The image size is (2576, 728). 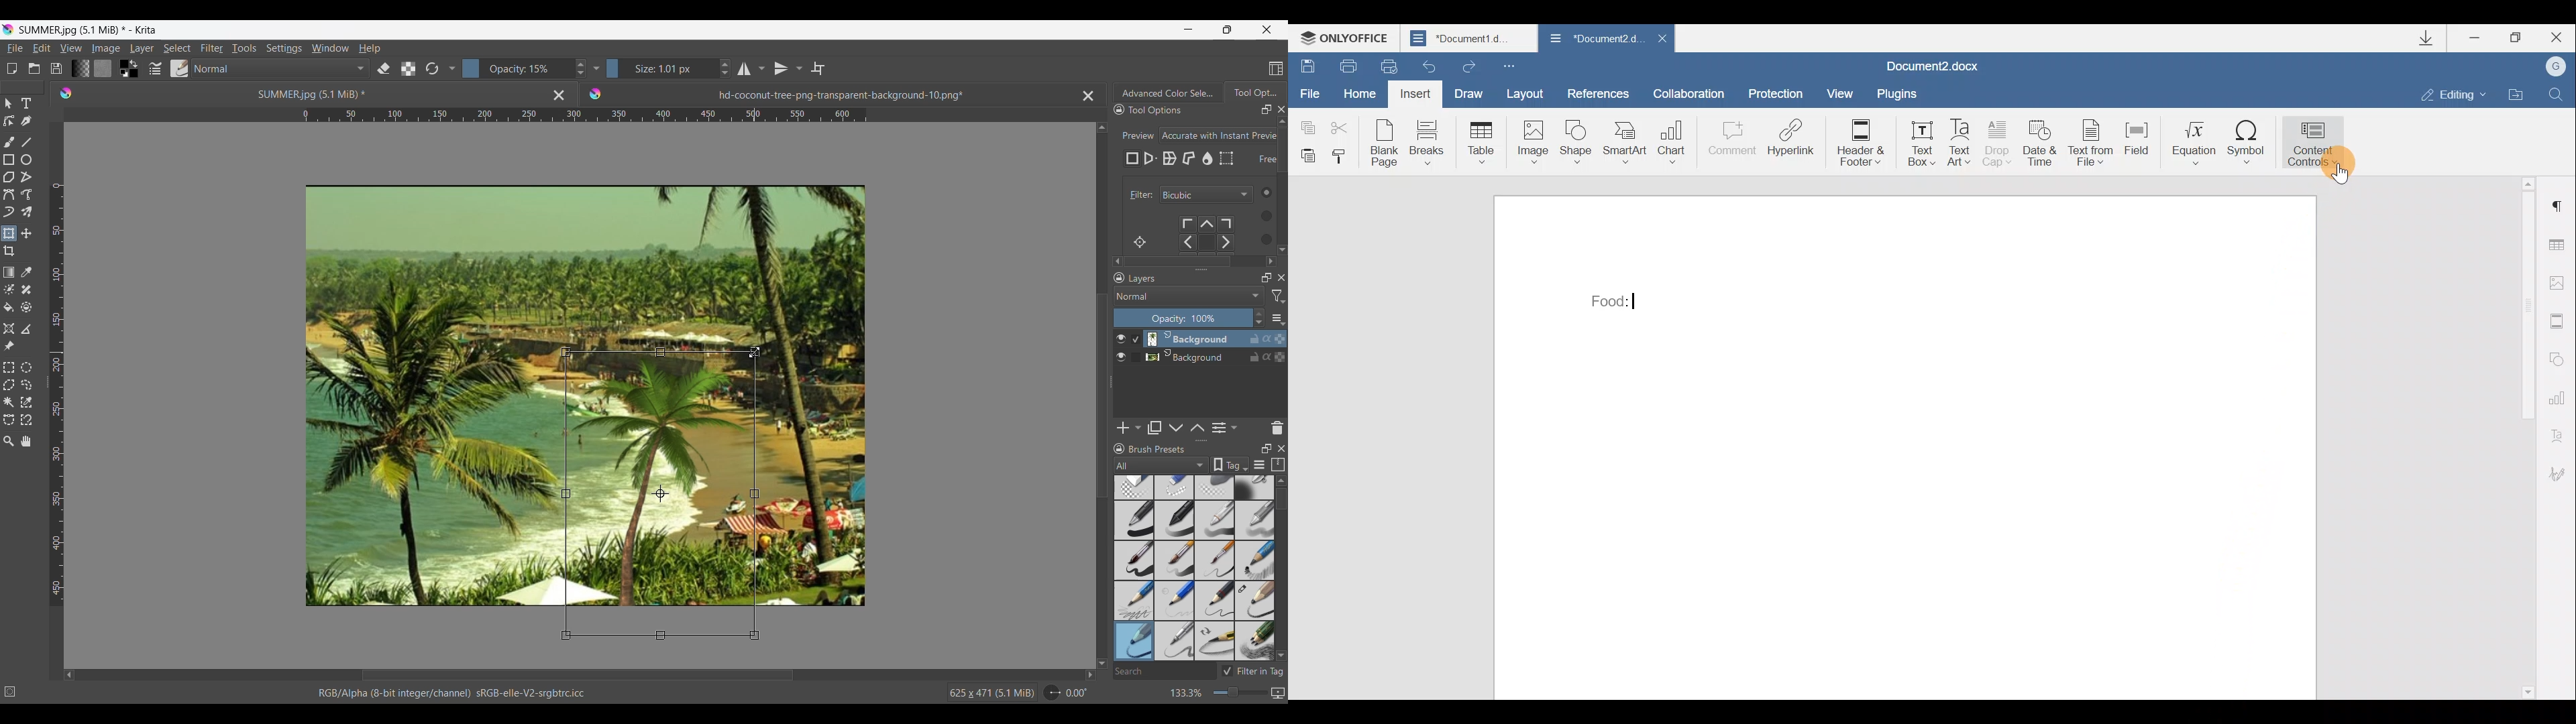 What do you see at coordinates (34, 68) in the screenshot?
I see `Open an existing document` at bounding box center [34, 68].